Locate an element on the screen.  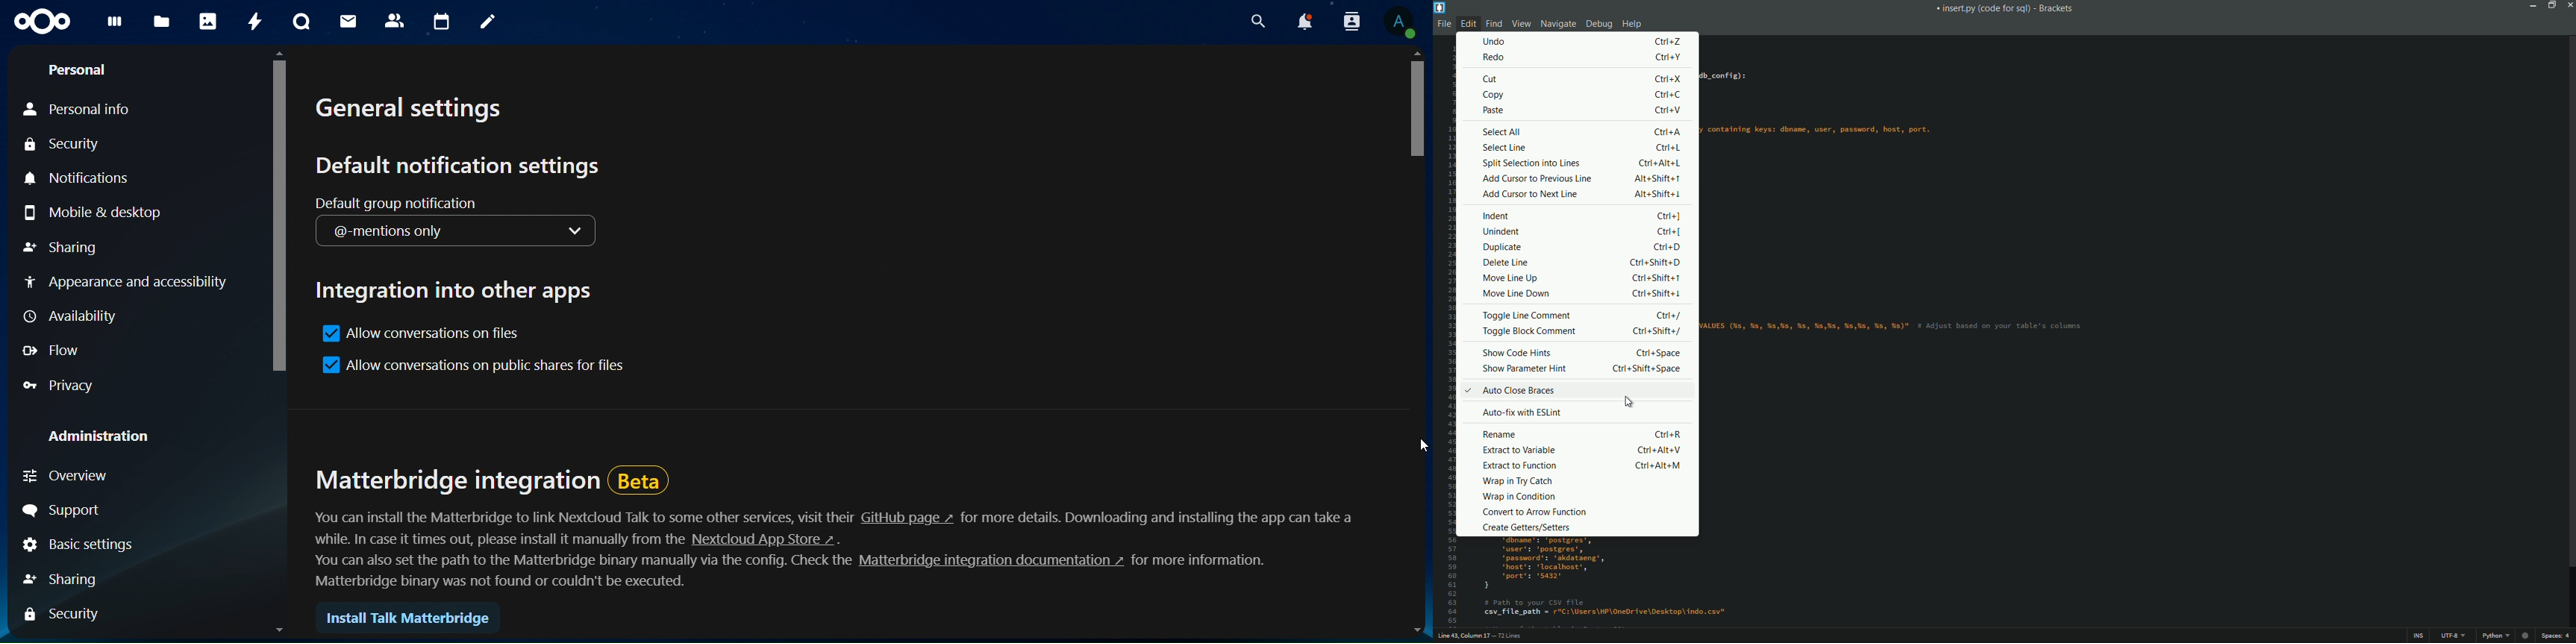
keyboard shortcut is located at coordinates (1656, 330).